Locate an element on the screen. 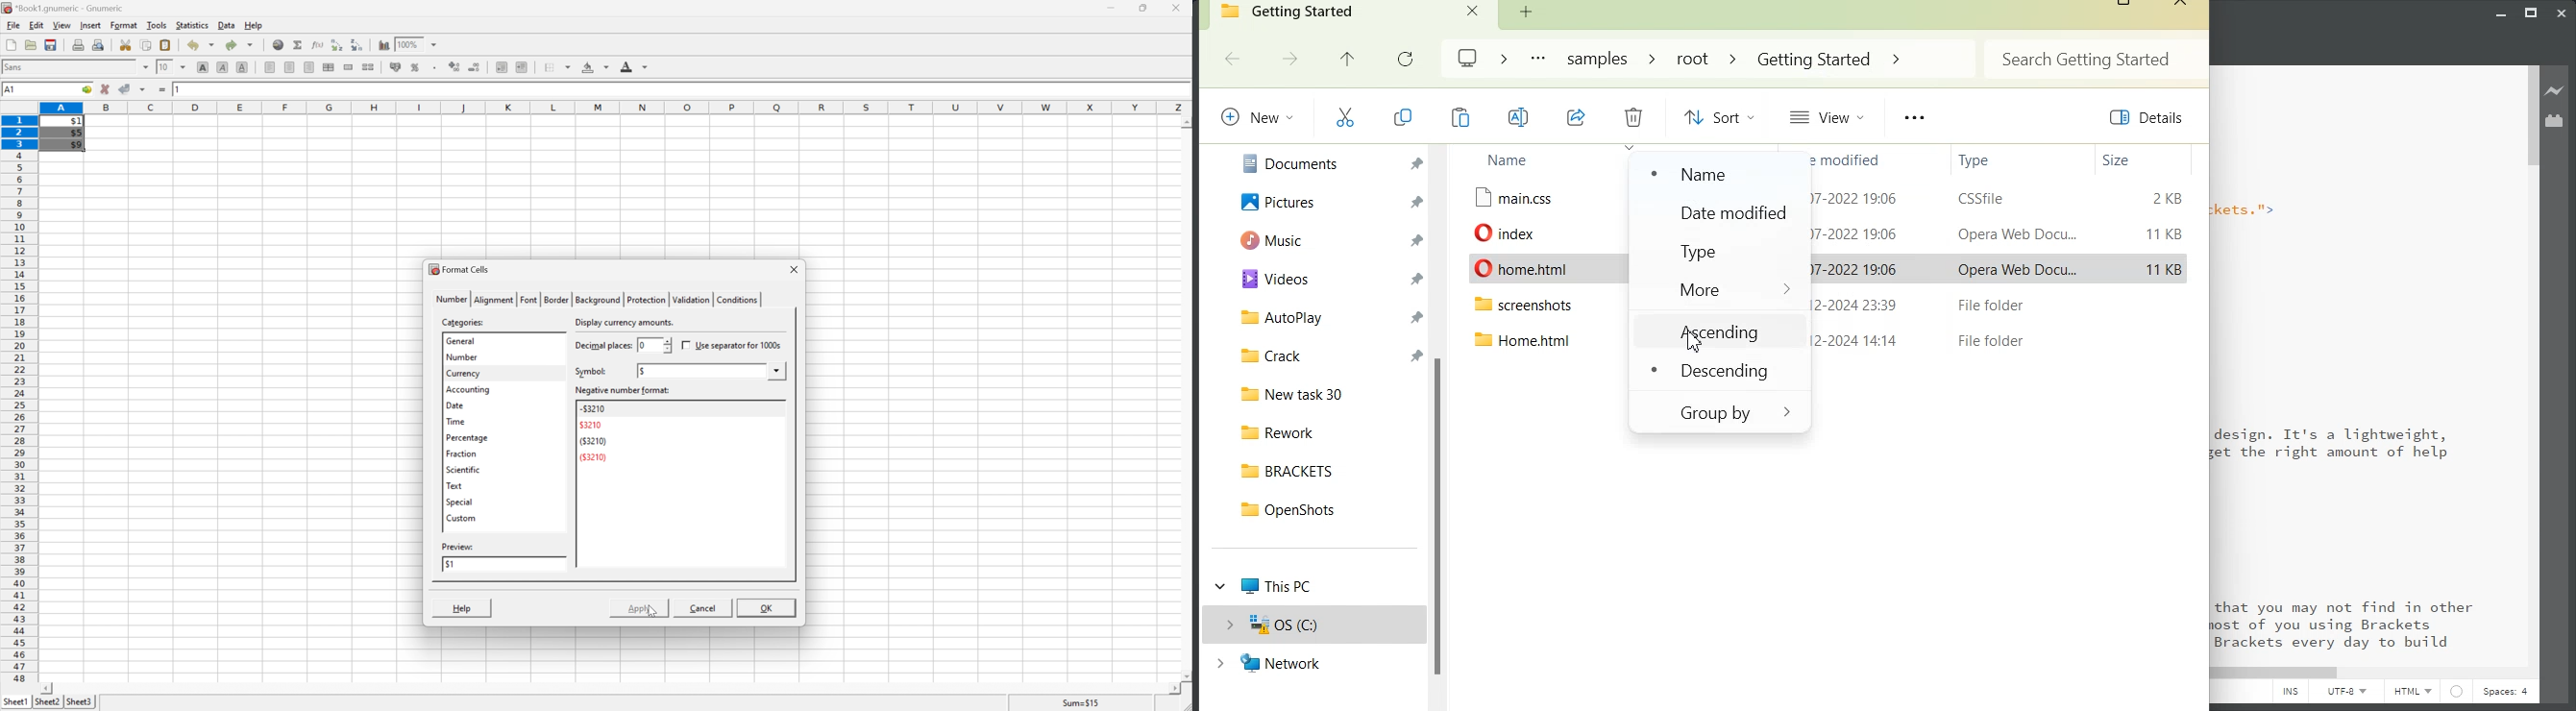 This screenshot has width=2576, height=728. Logo is located at coordinates (1469, 58).